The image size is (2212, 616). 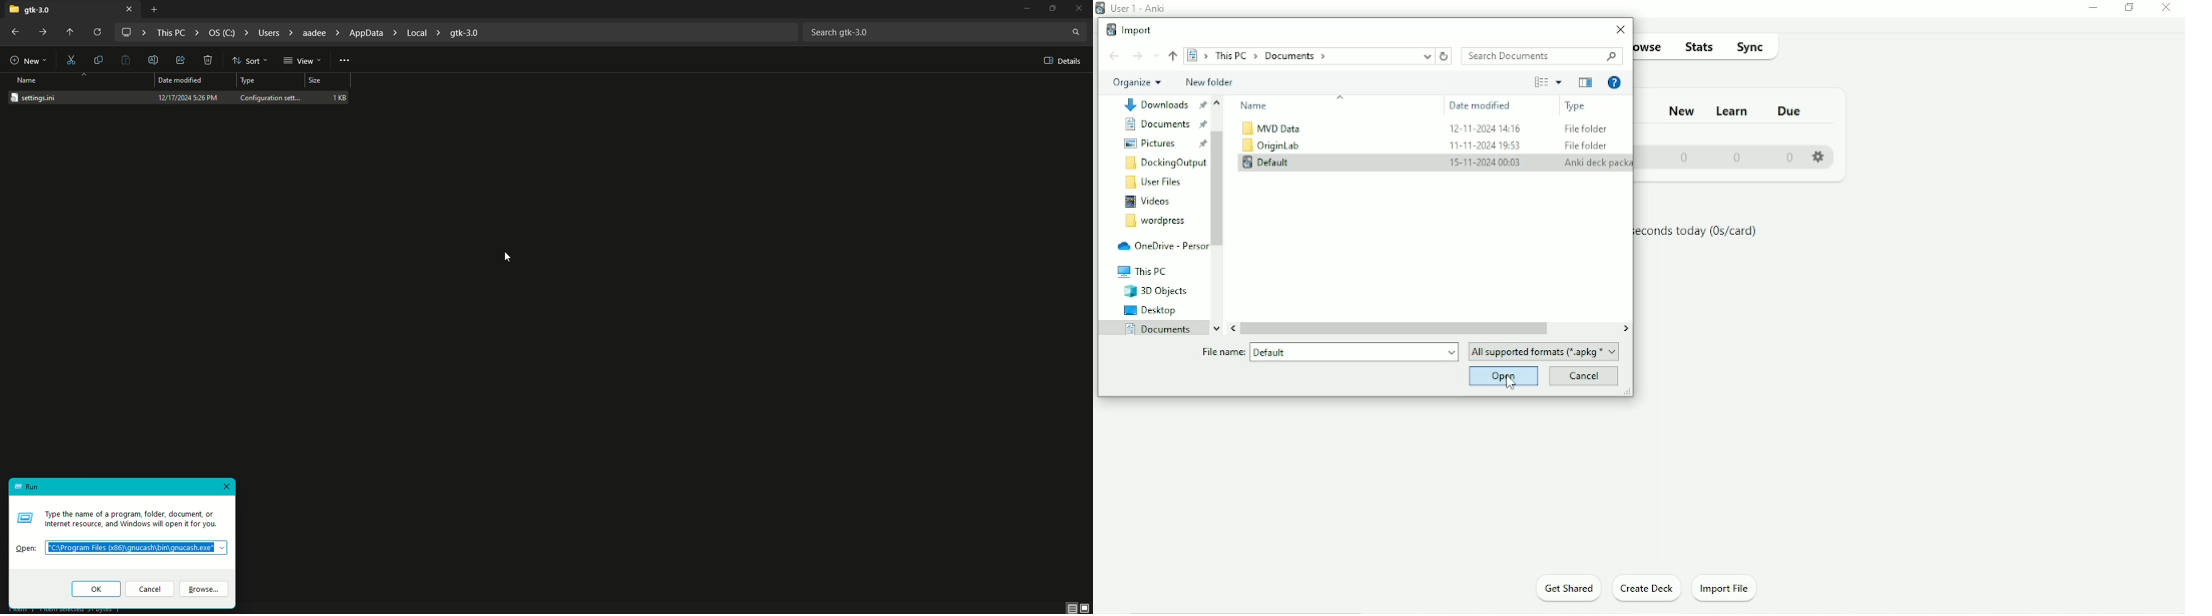 I want to click on MVD Data, so click(x=1271, y=127).